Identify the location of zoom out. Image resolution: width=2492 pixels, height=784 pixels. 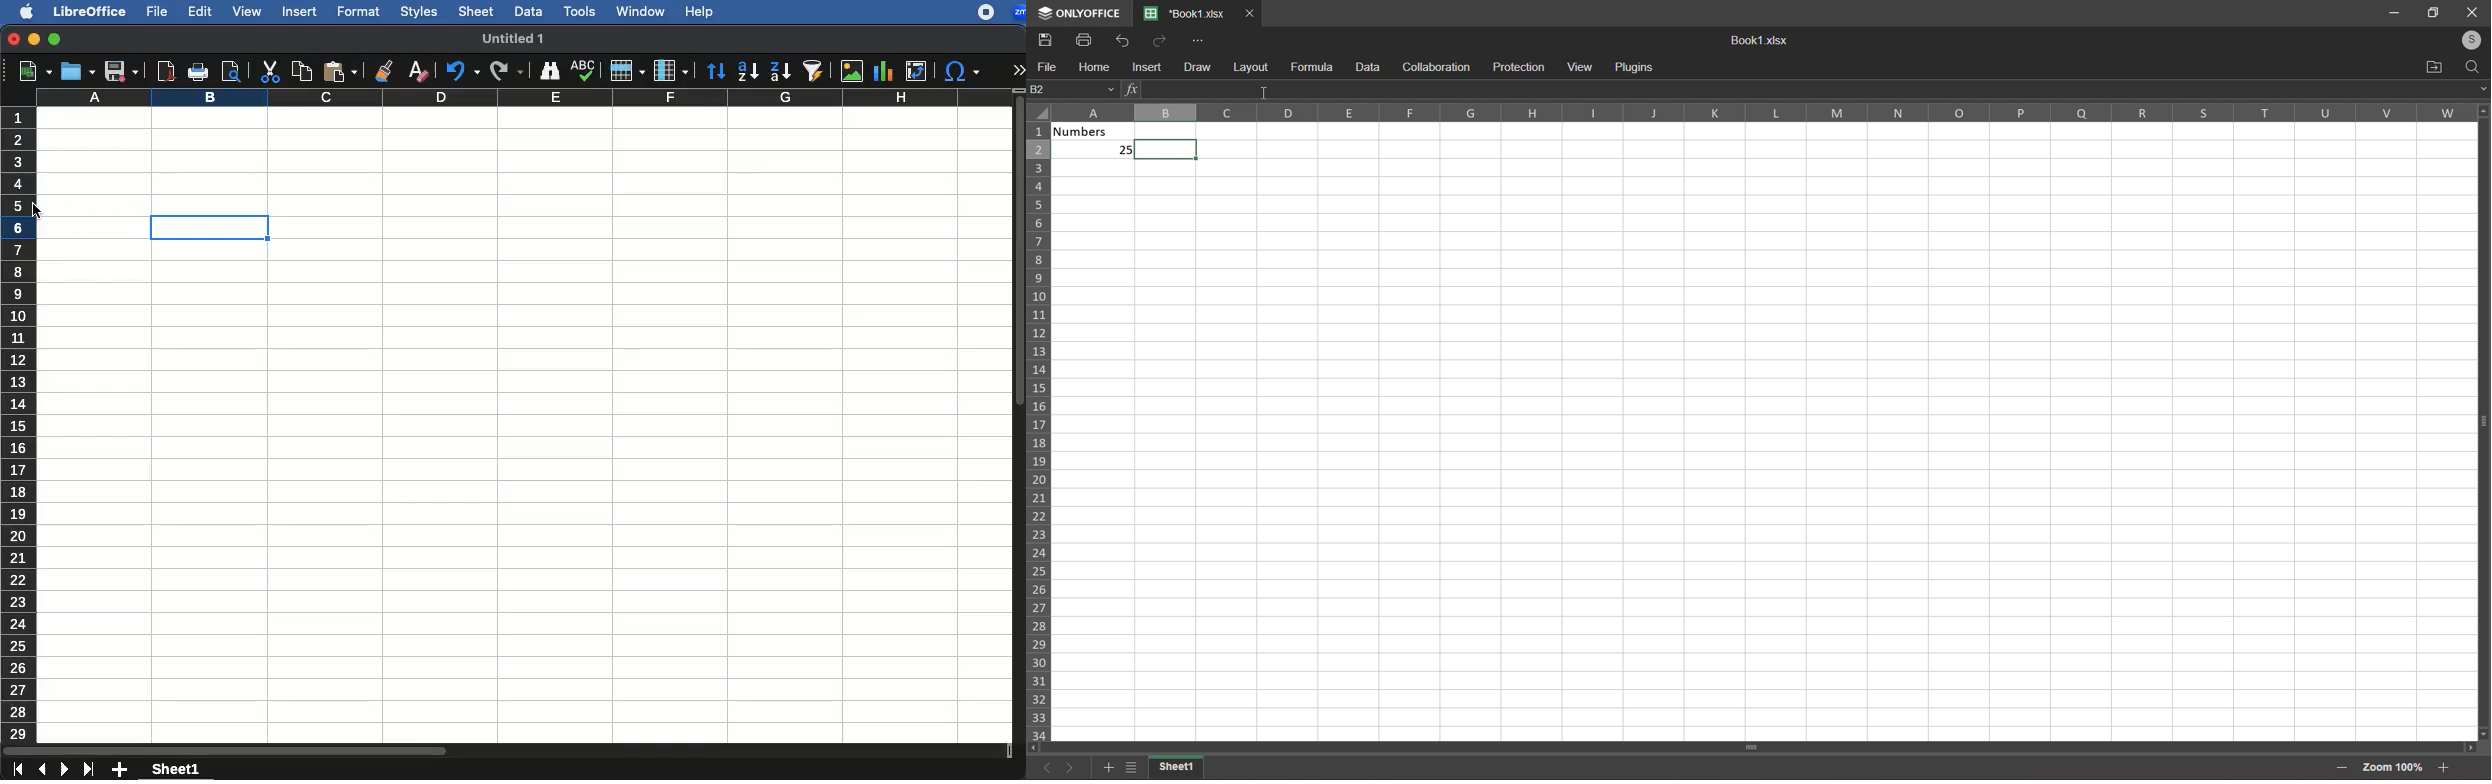
(2341, 766).